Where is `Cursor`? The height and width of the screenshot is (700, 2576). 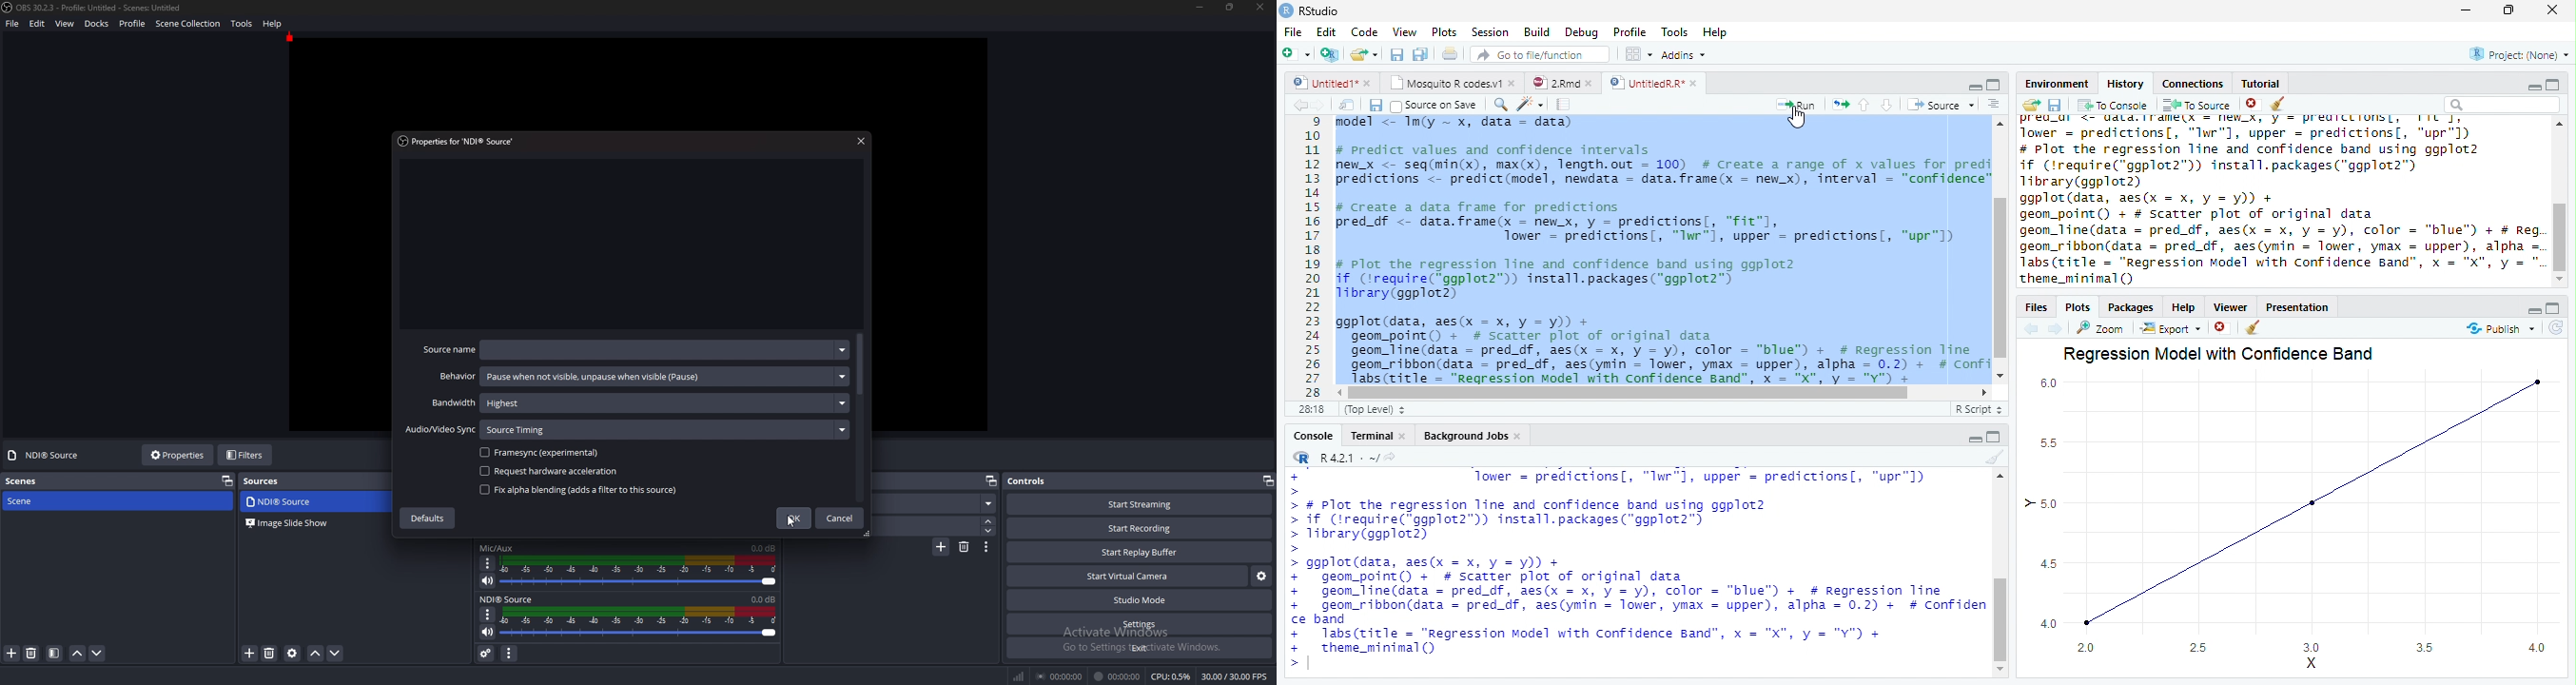
Cursor is located at coordinates (1801, 123).